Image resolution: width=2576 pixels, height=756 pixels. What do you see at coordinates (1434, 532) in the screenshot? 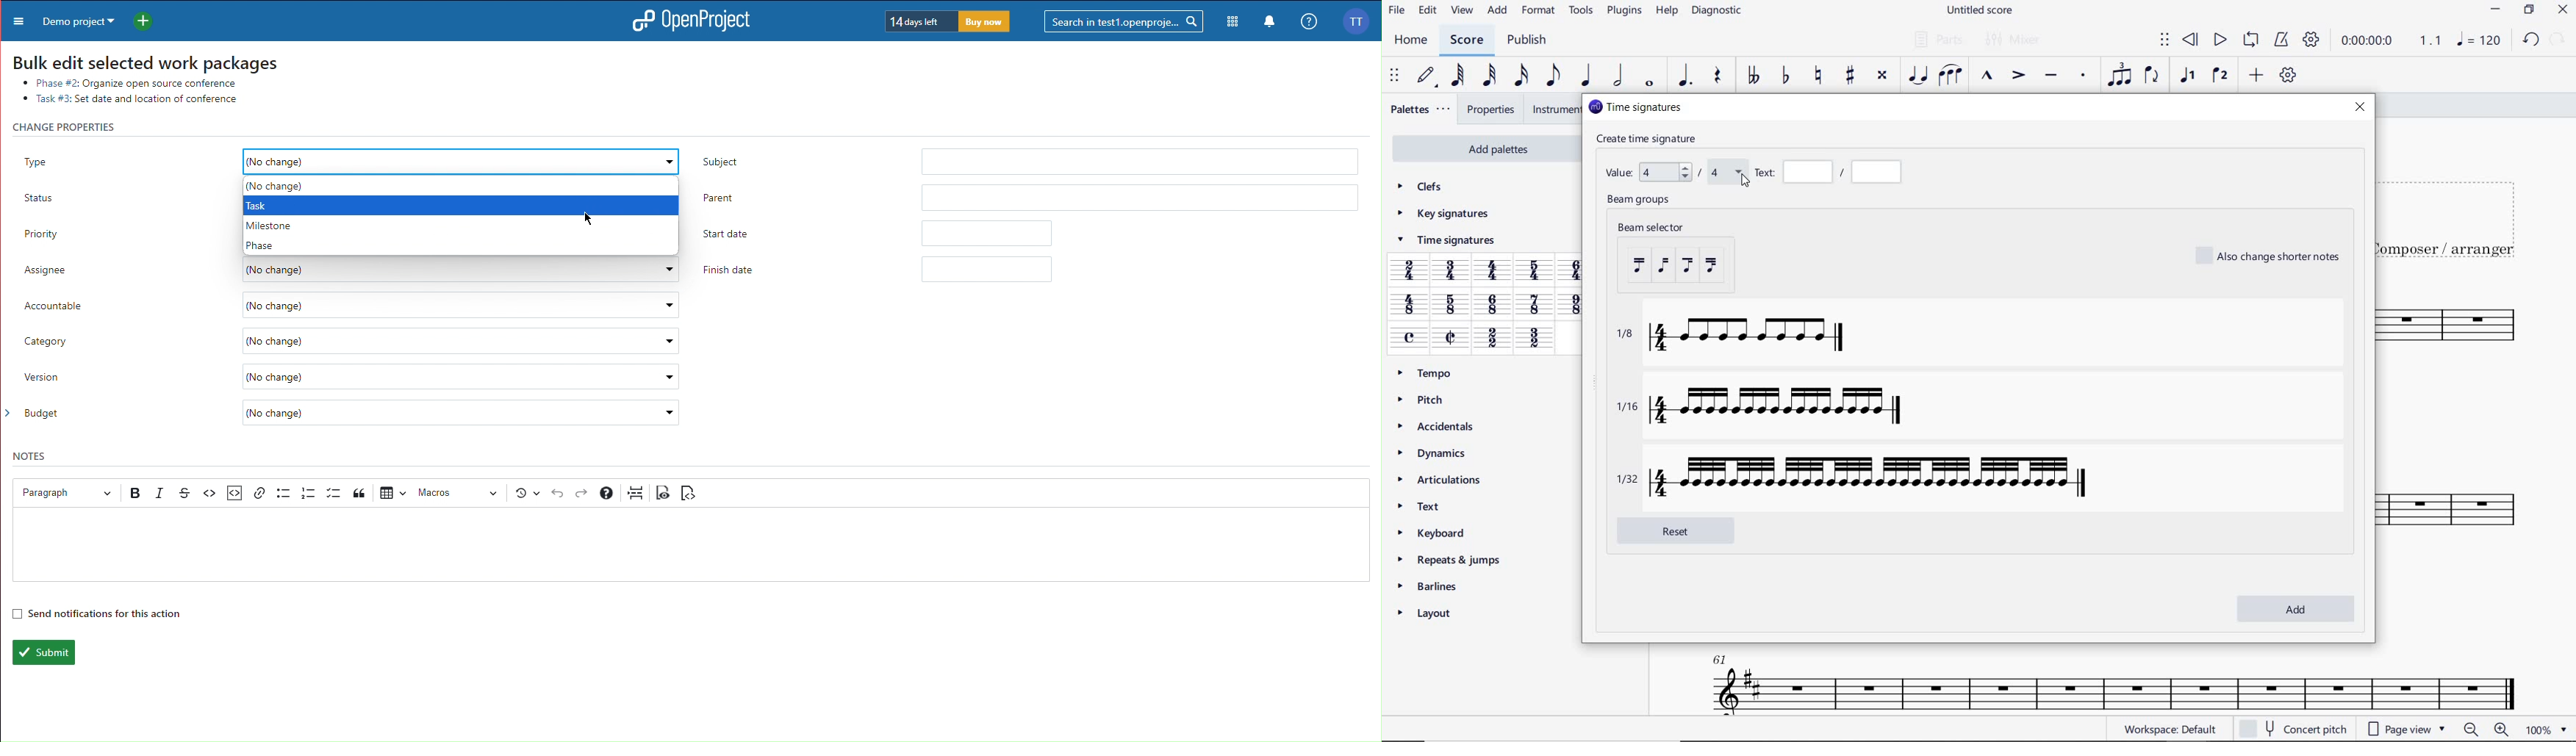
I see `KEYBOARD` at bounding box center [1434, 532].